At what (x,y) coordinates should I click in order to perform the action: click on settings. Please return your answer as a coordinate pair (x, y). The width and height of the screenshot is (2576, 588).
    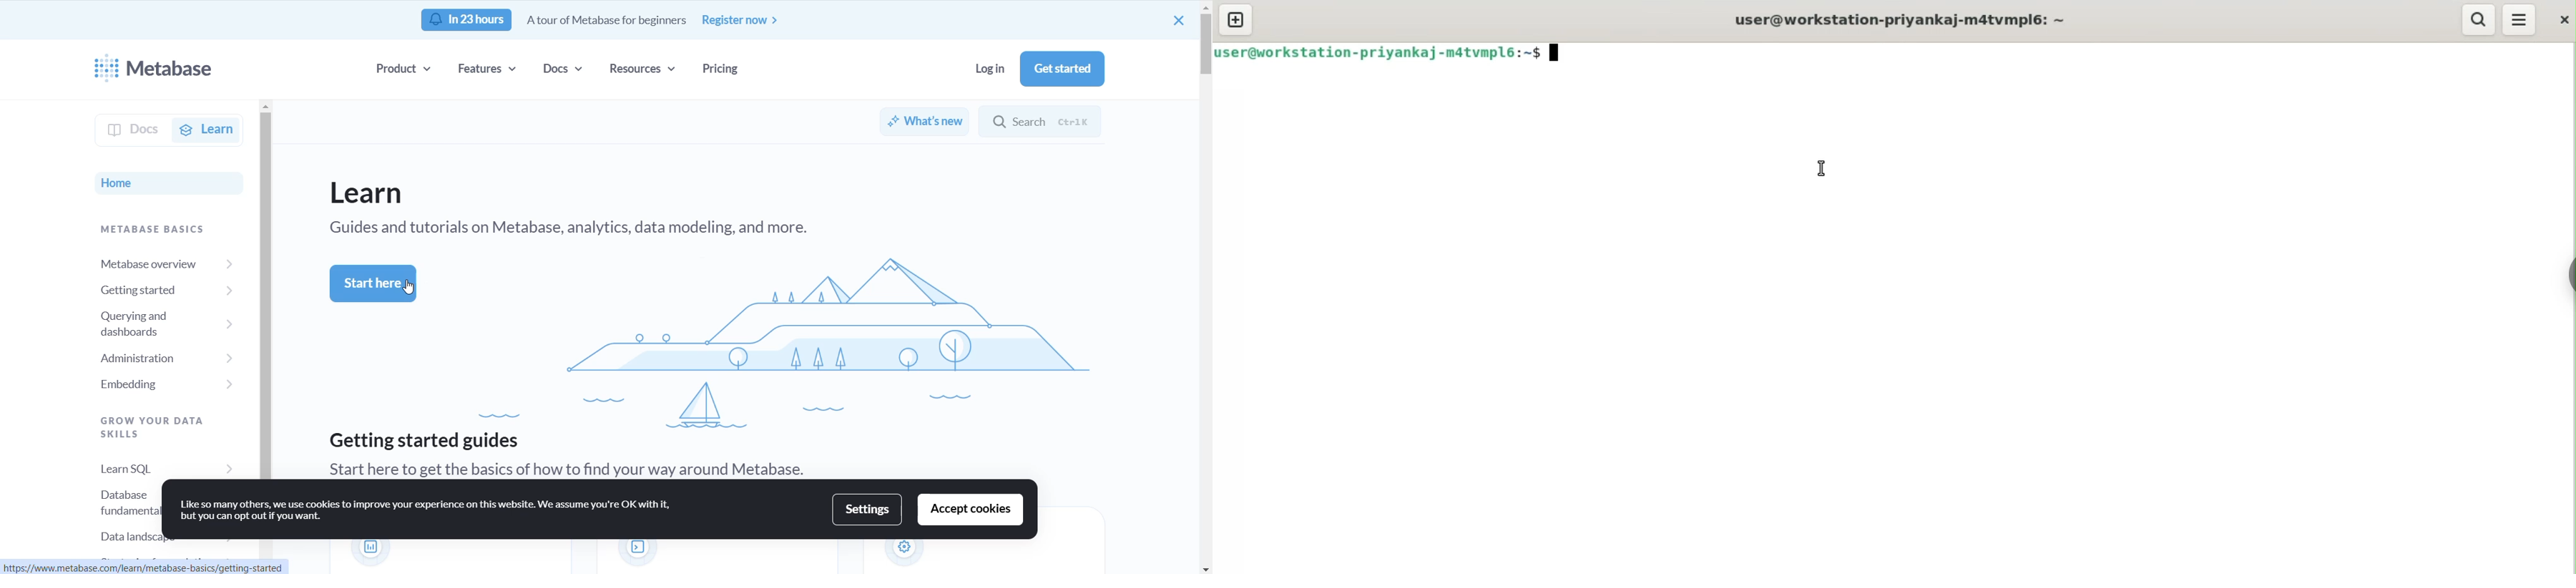
    Looking at the image, I should click on (869, 510).